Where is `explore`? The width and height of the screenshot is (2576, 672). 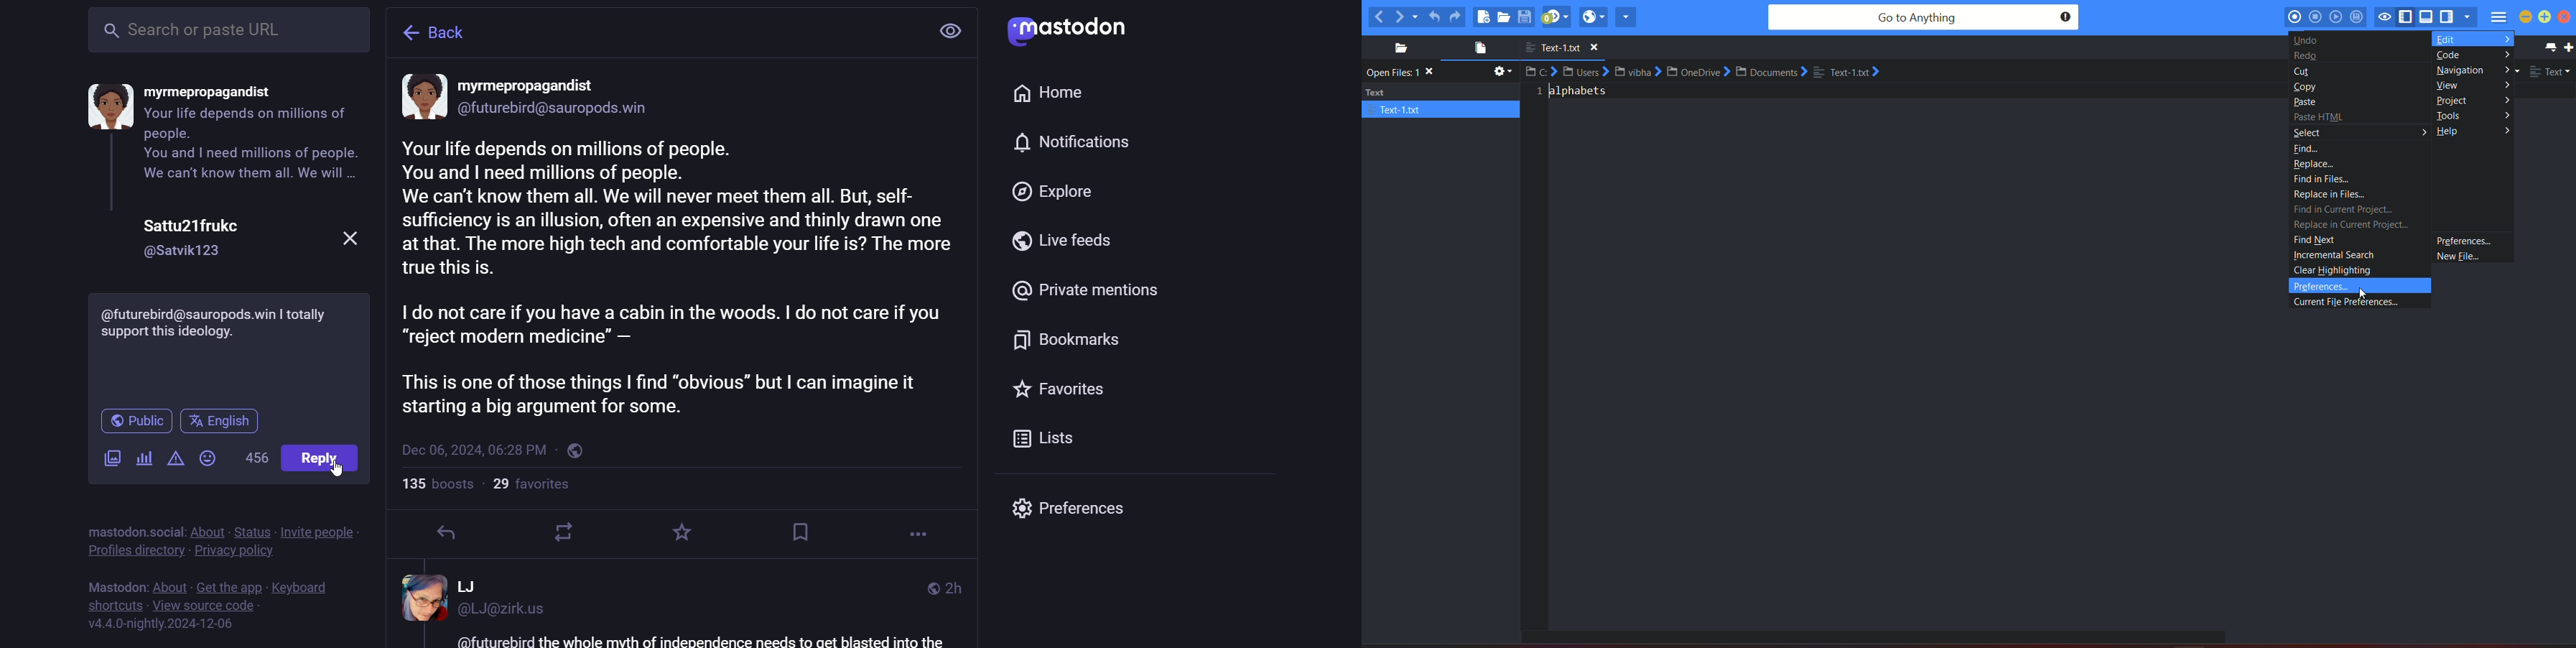
explore is located at coordinates (1052, 193).